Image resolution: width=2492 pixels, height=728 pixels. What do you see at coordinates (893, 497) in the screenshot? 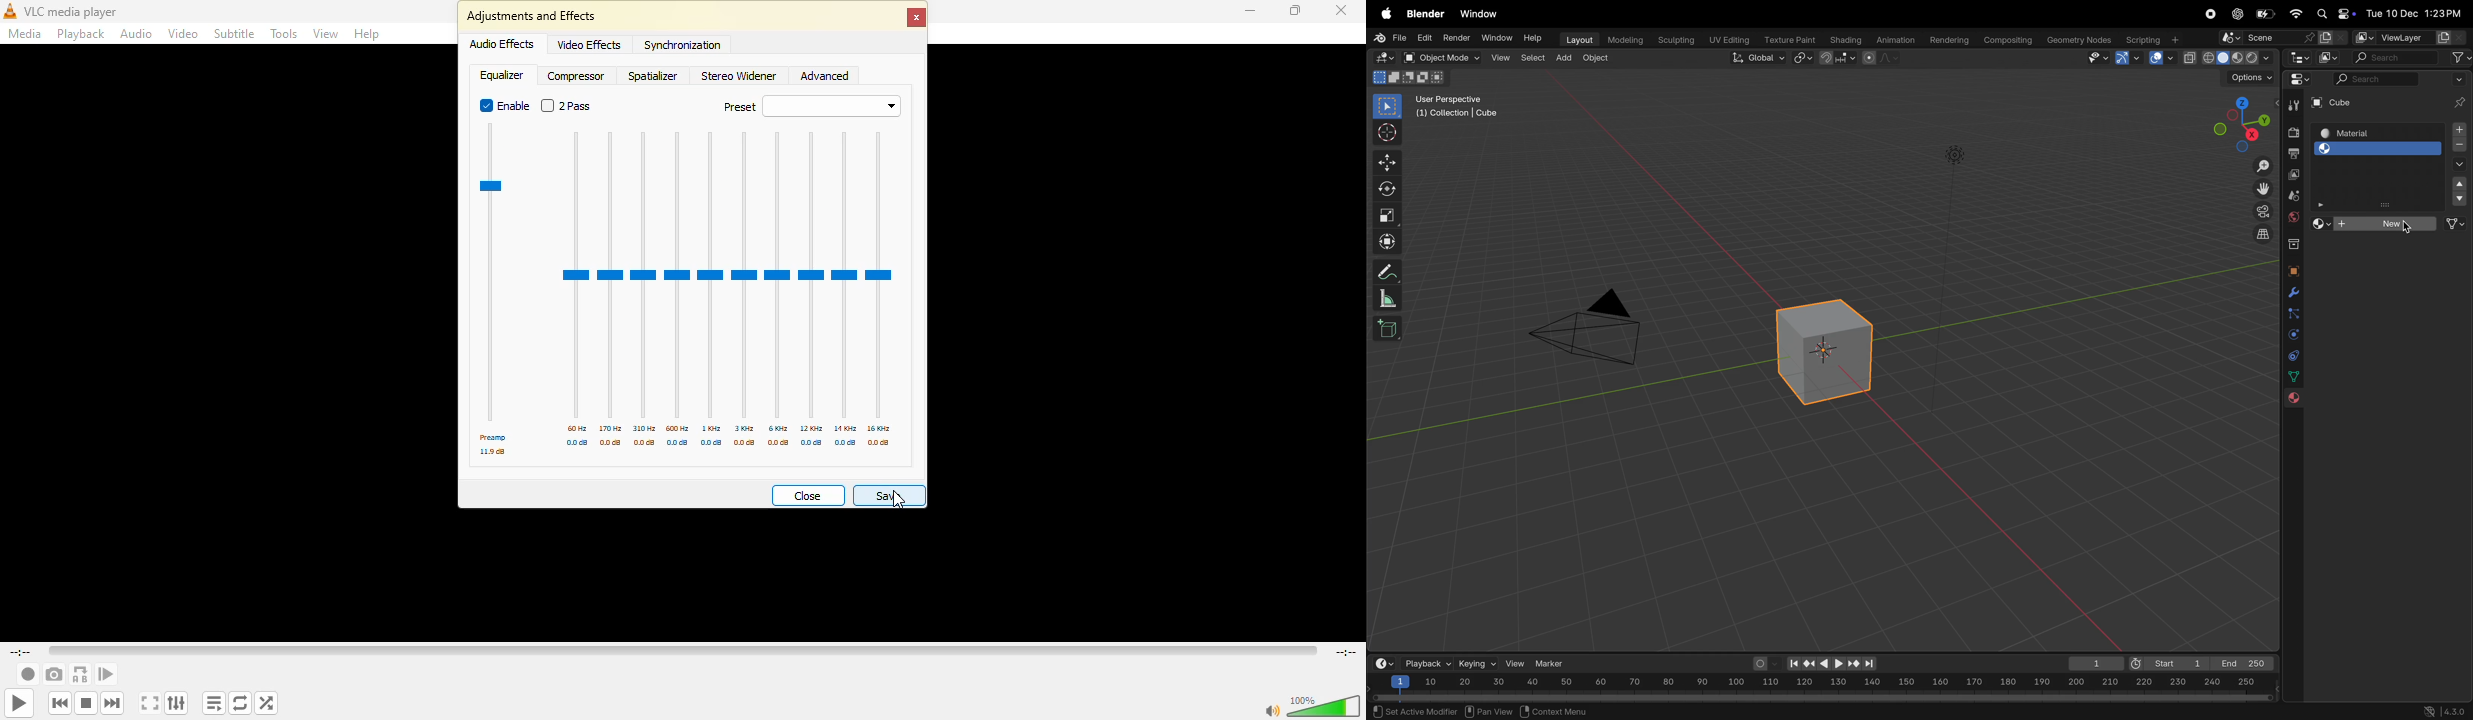
I see `Cursor` at bounding box center [893, 497].